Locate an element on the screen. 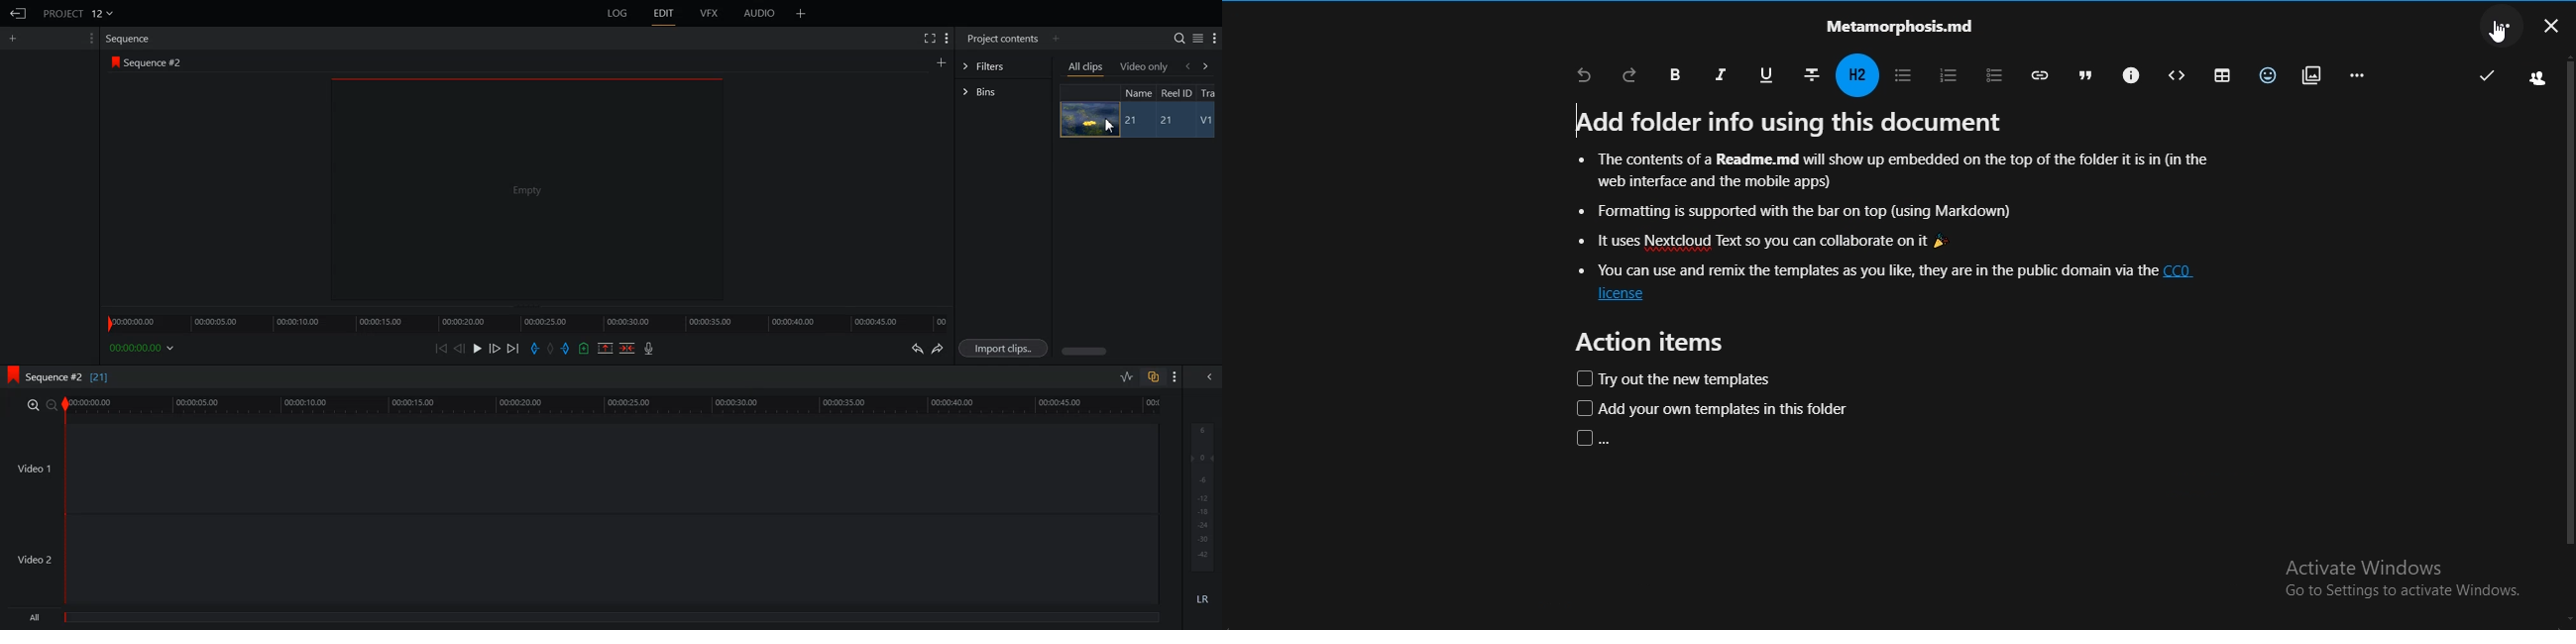 The height and width of the screenshot is (644, 2576). Go Back is located at coordinates (18, 14).